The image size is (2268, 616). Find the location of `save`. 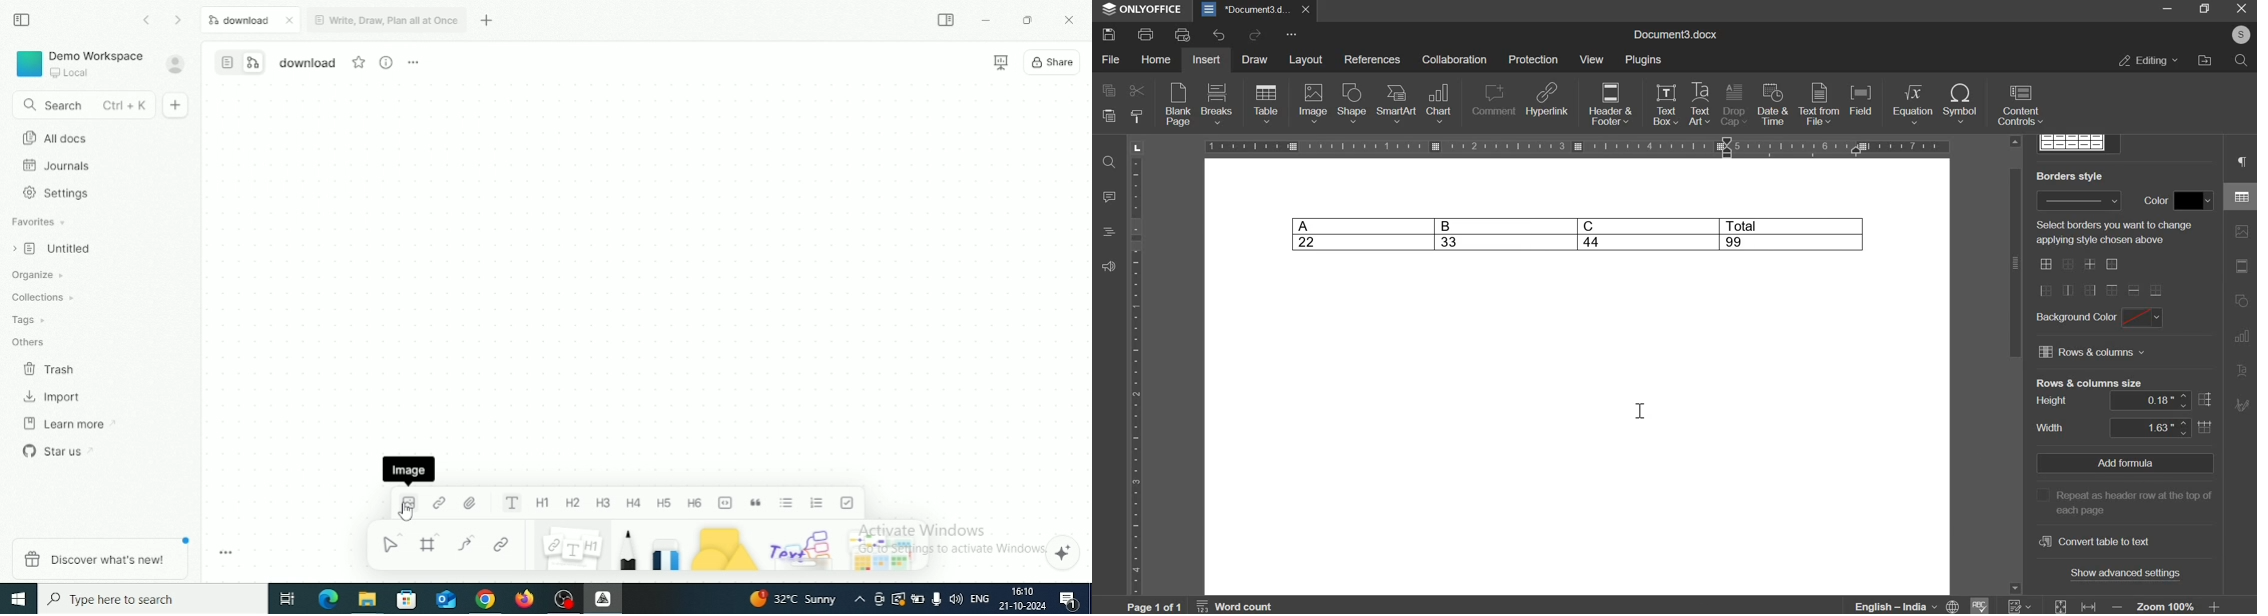

save is located at coordinates (1110, 34).